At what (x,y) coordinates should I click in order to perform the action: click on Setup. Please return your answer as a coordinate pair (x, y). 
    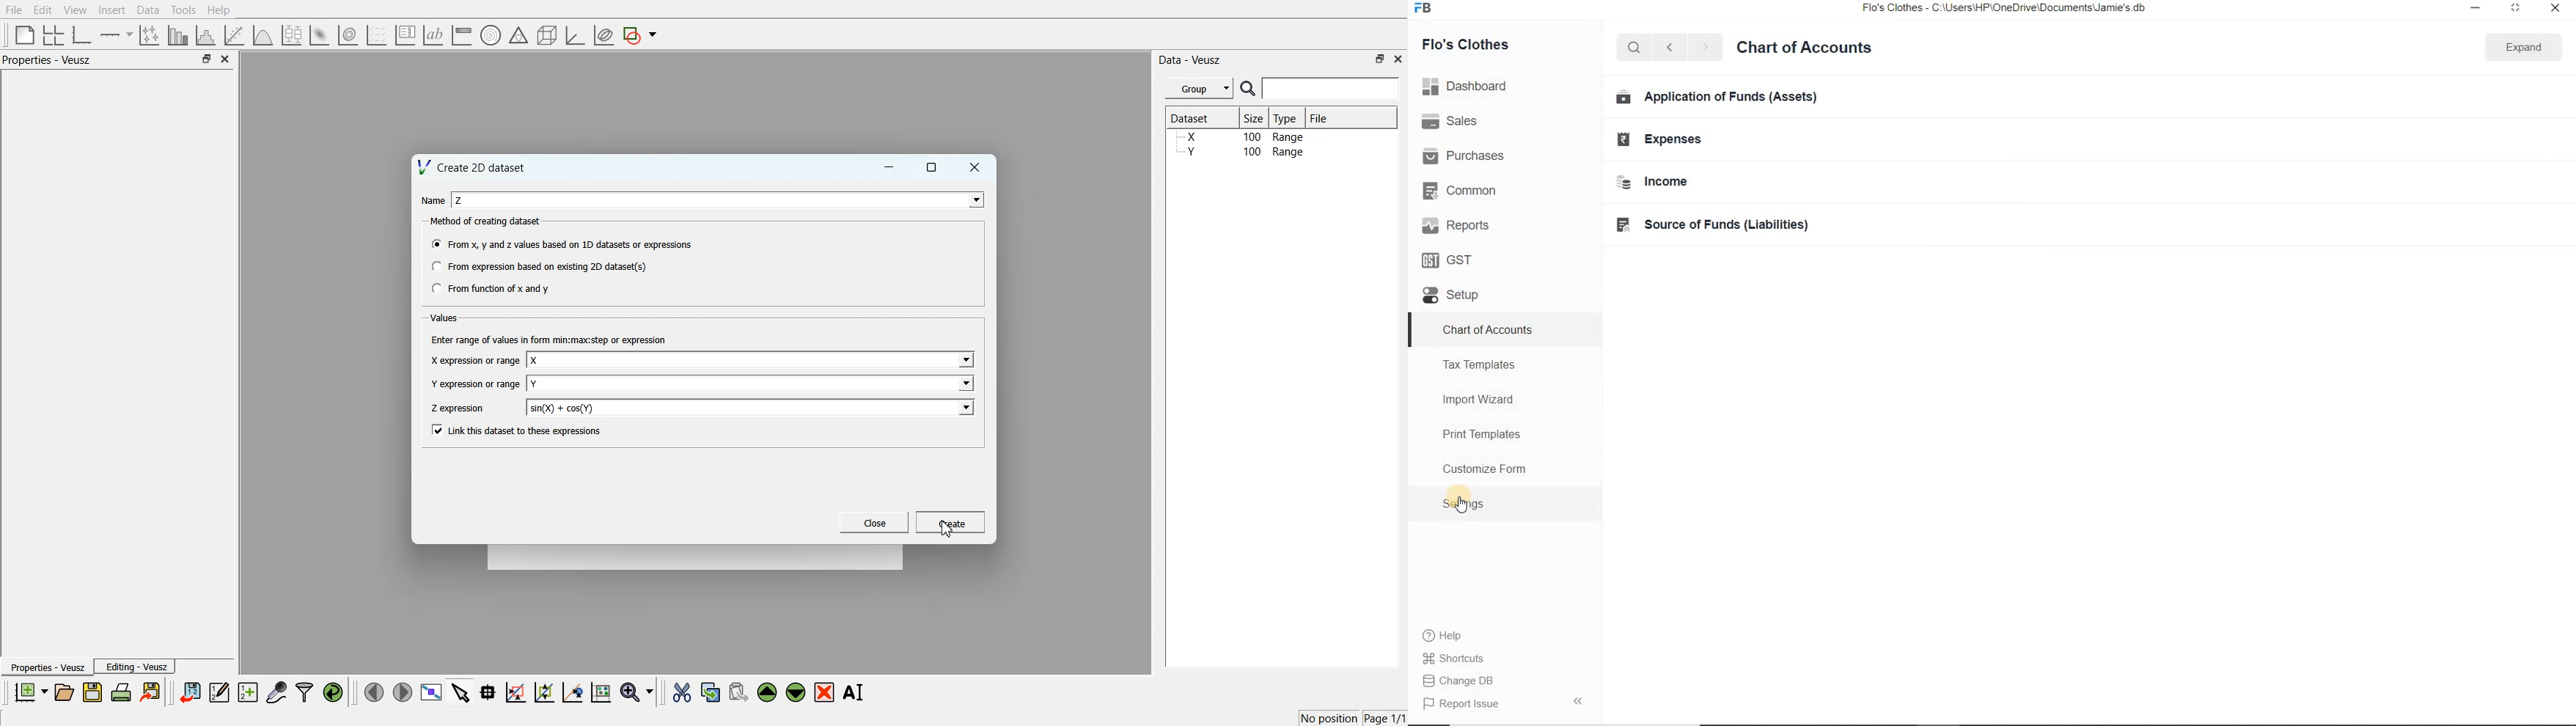
    Looking at the image, I should click on (1450, 298).